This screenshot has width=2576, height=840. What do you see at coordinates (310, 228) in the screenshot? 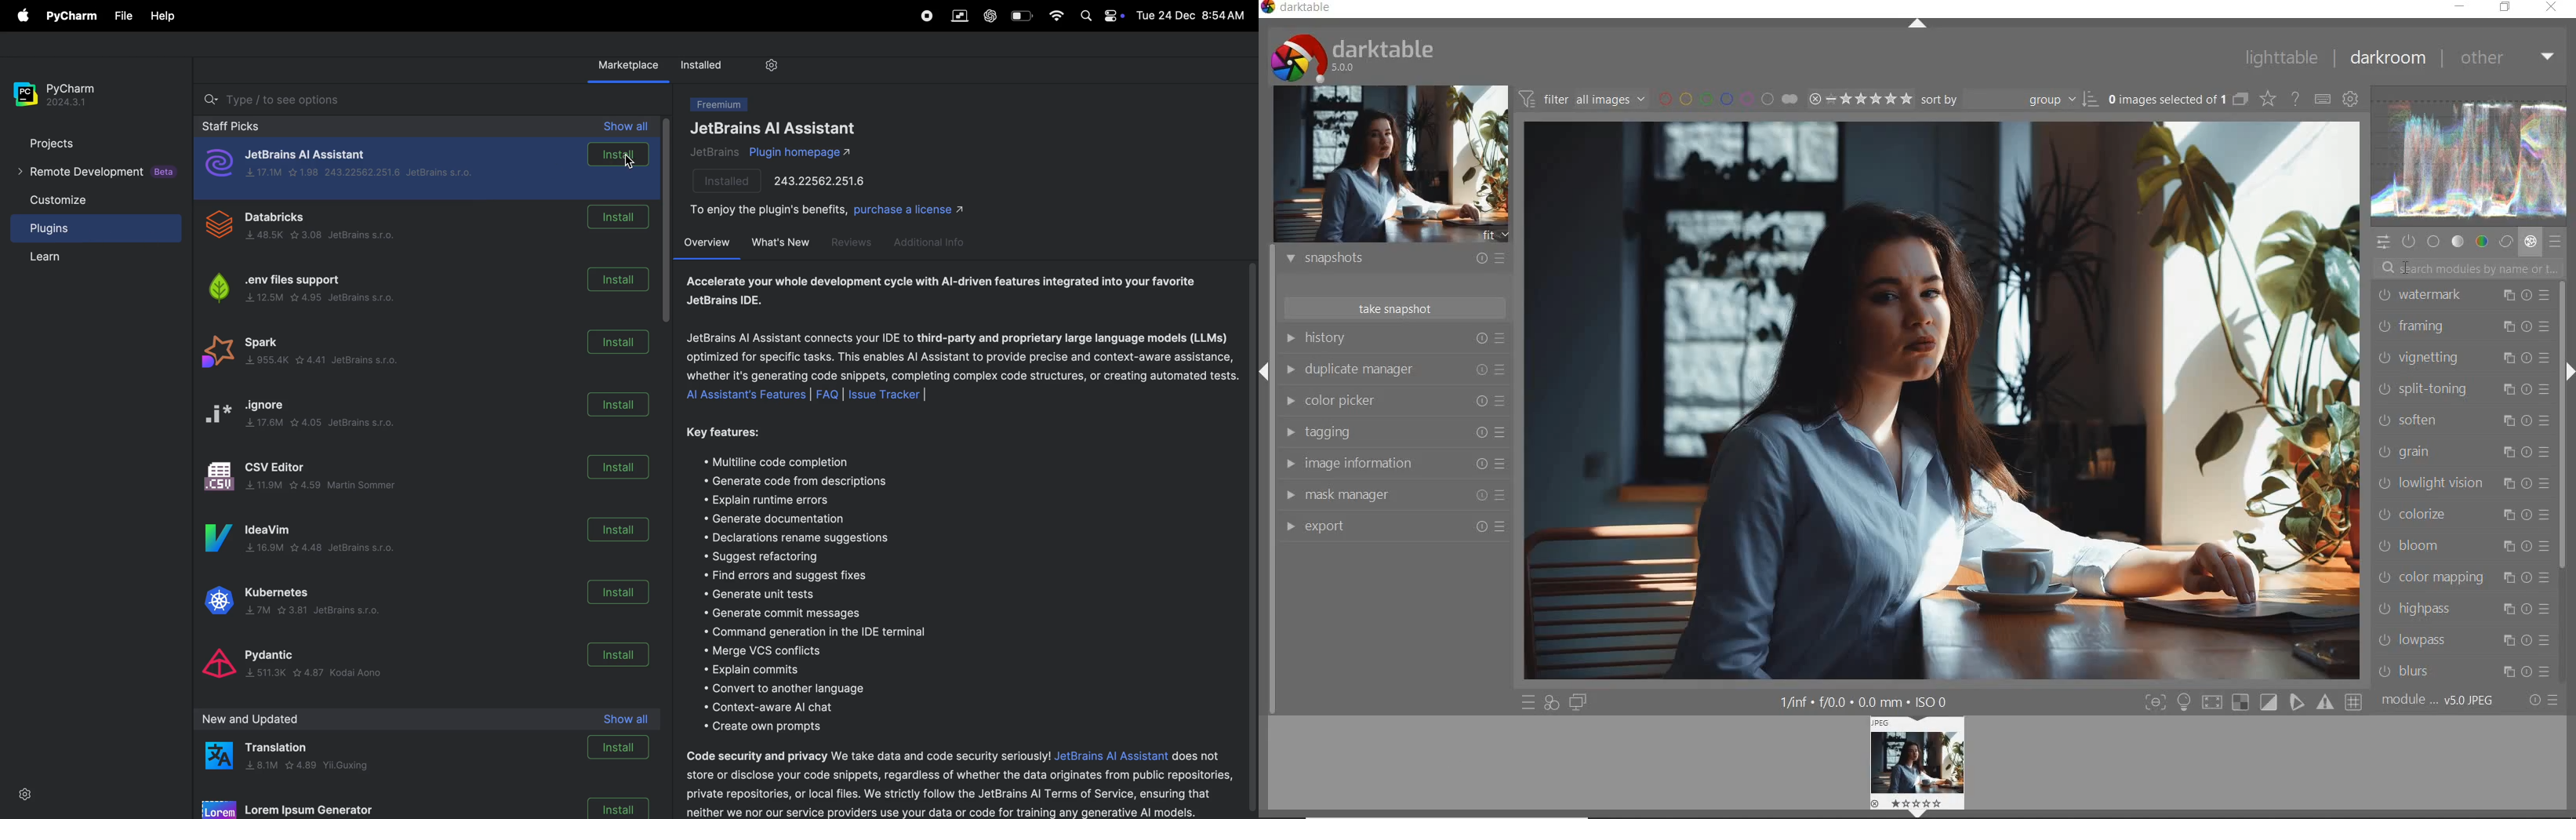
I see `data bricks` at bounding box center [310, 228].